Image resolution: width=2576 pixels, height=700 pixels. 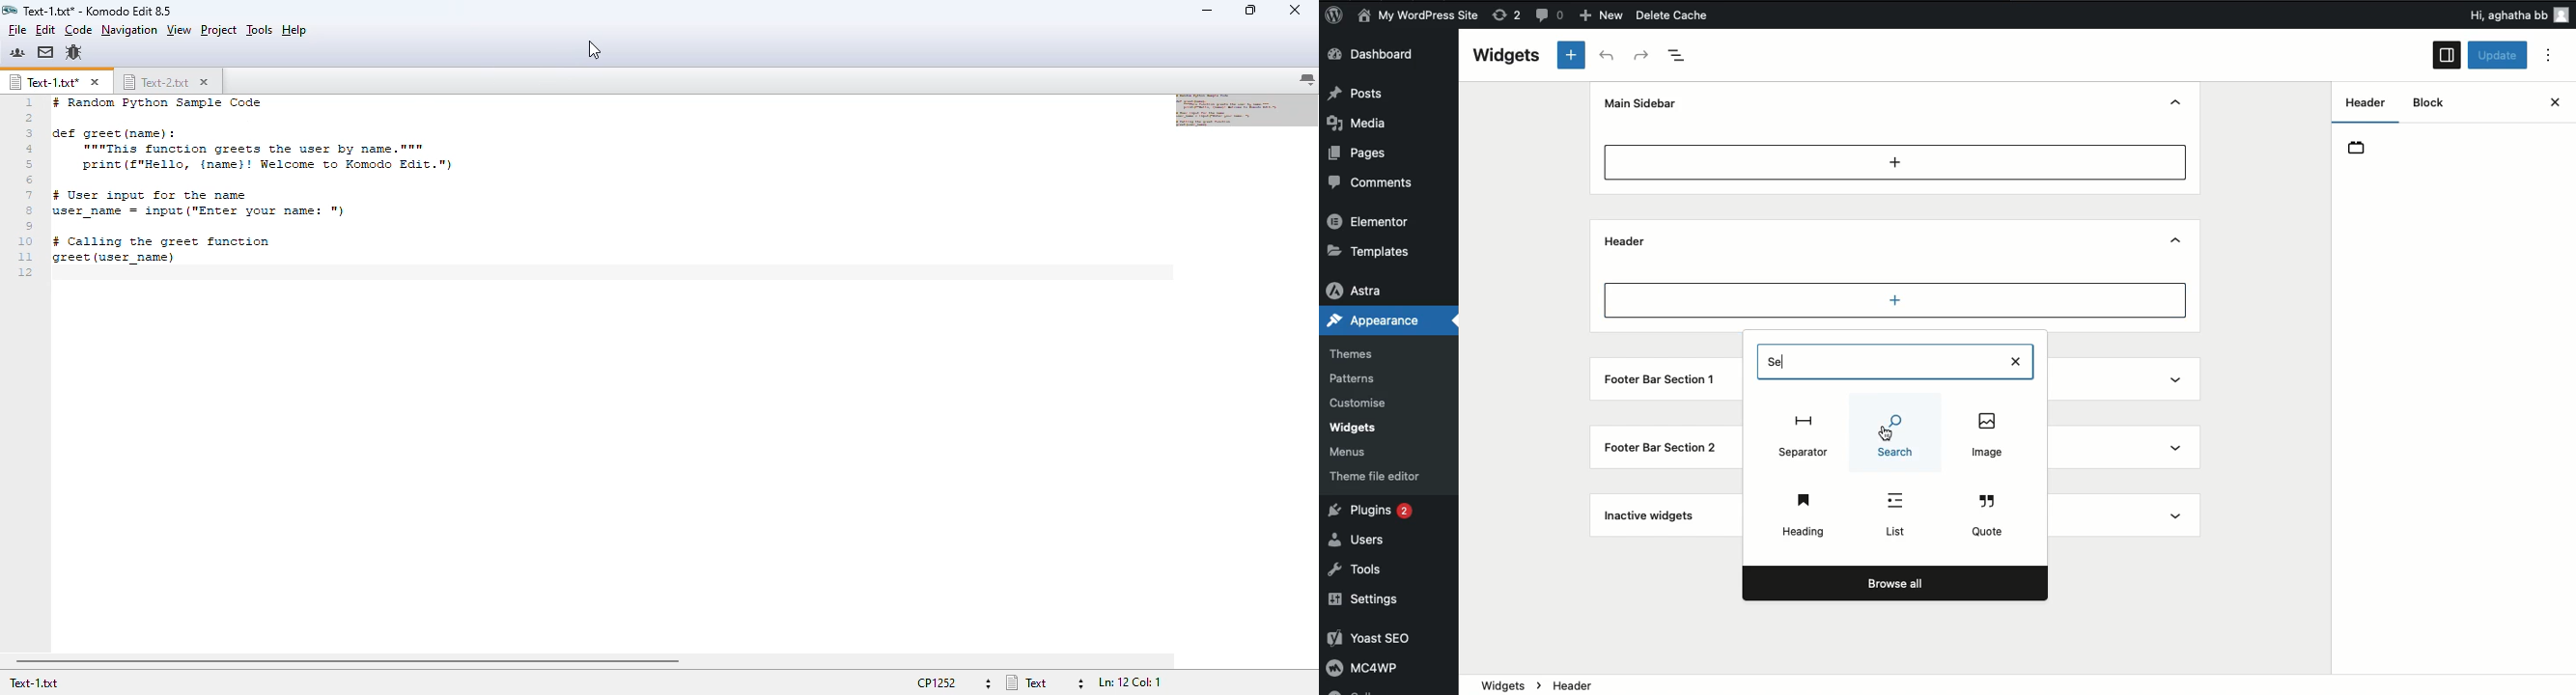 I want to click on Appearance, so click(x=1377, y=320).